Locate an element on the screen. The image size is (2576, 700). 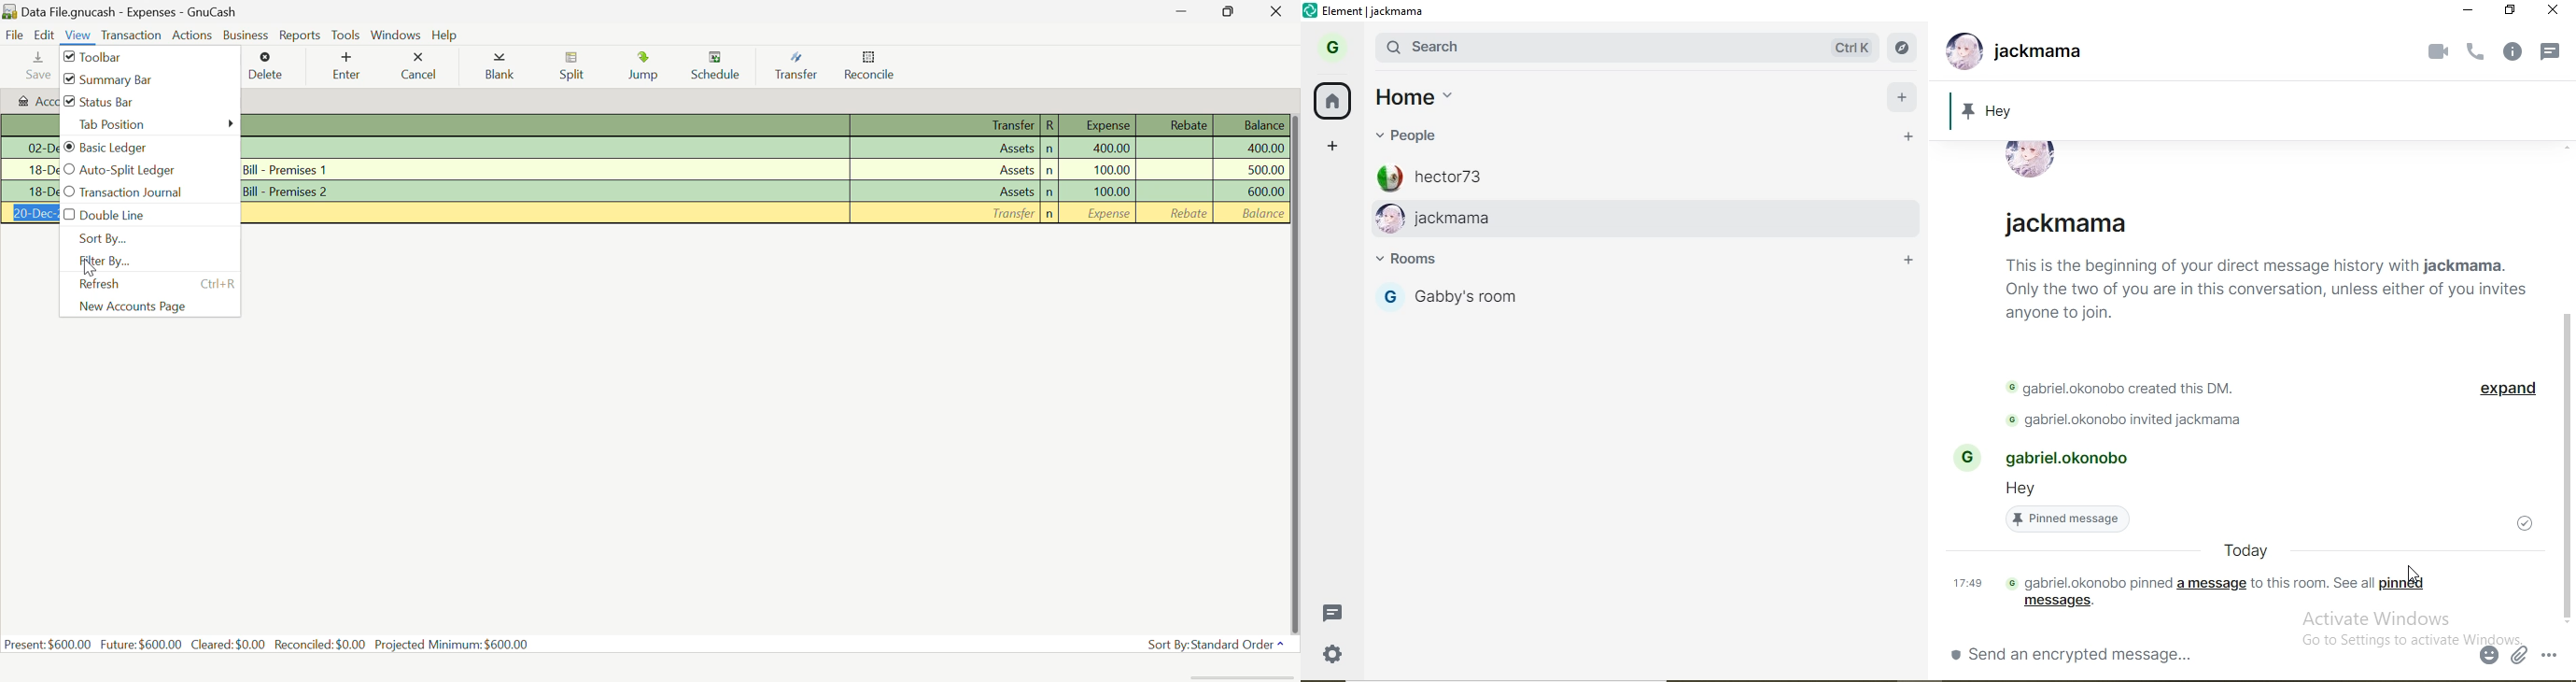
profile is located at coordinates (1389, 299).